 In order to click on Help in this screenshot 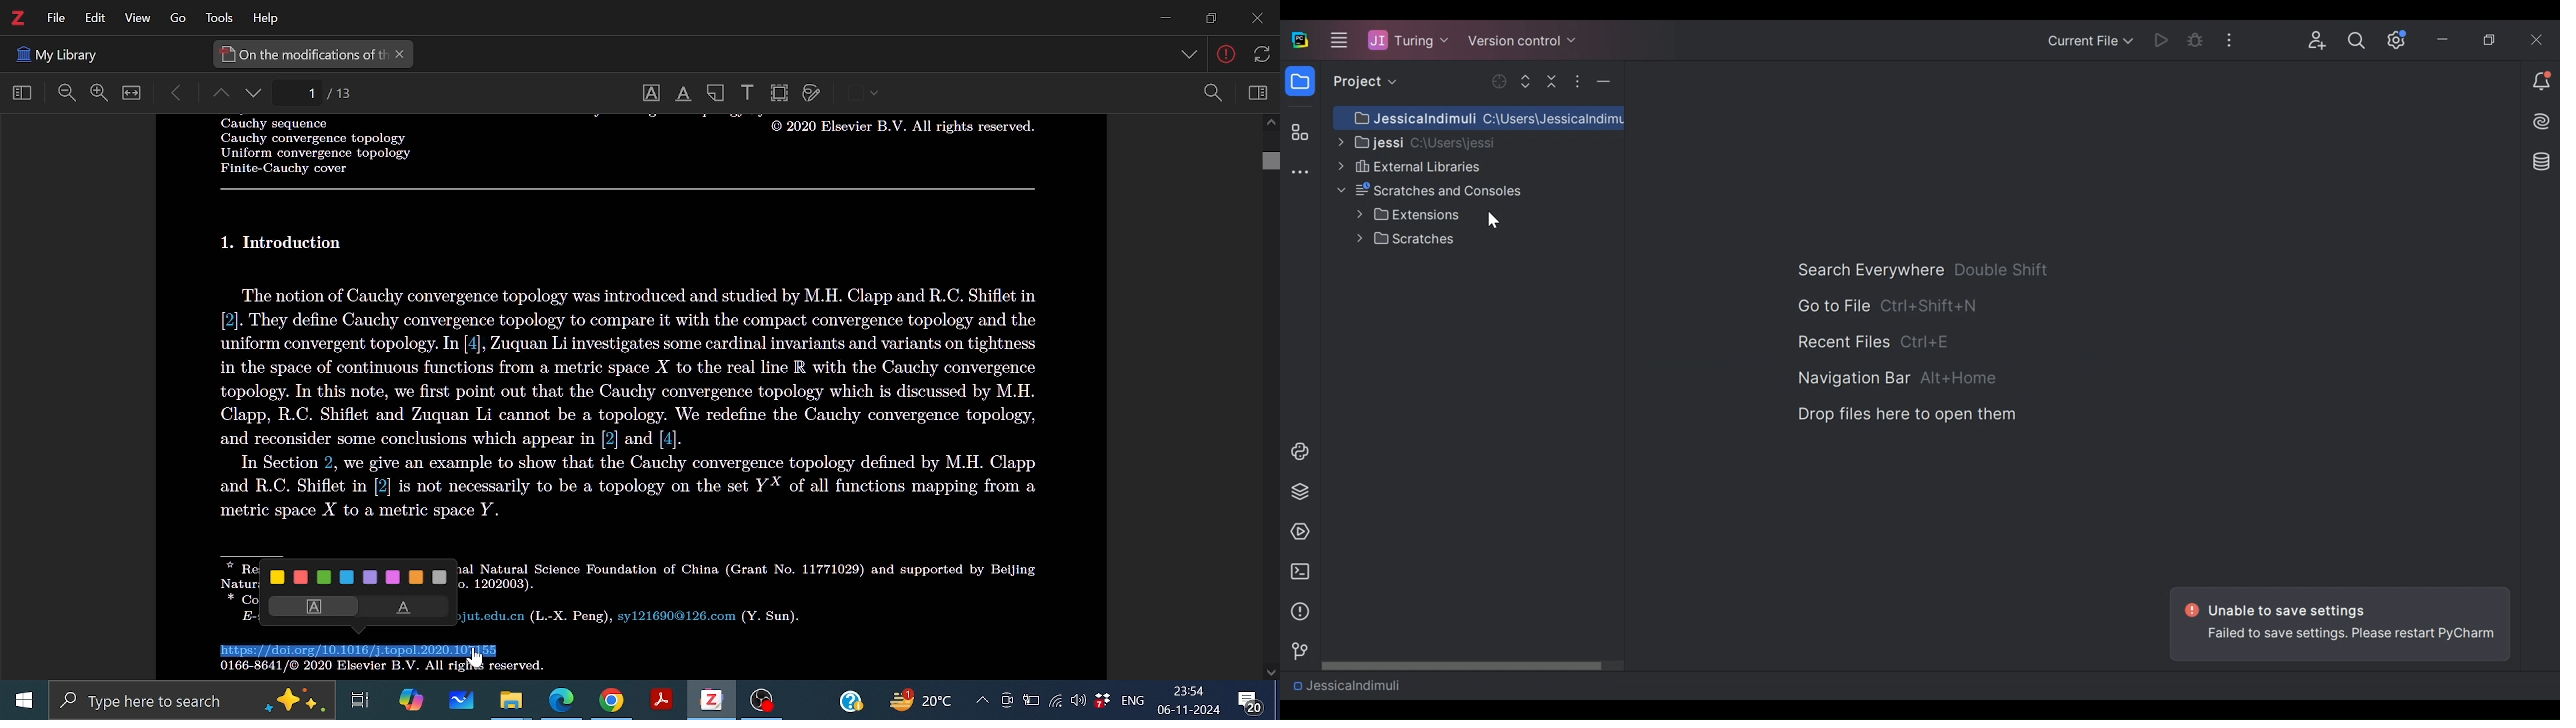, I will do `click(850, 699)`.